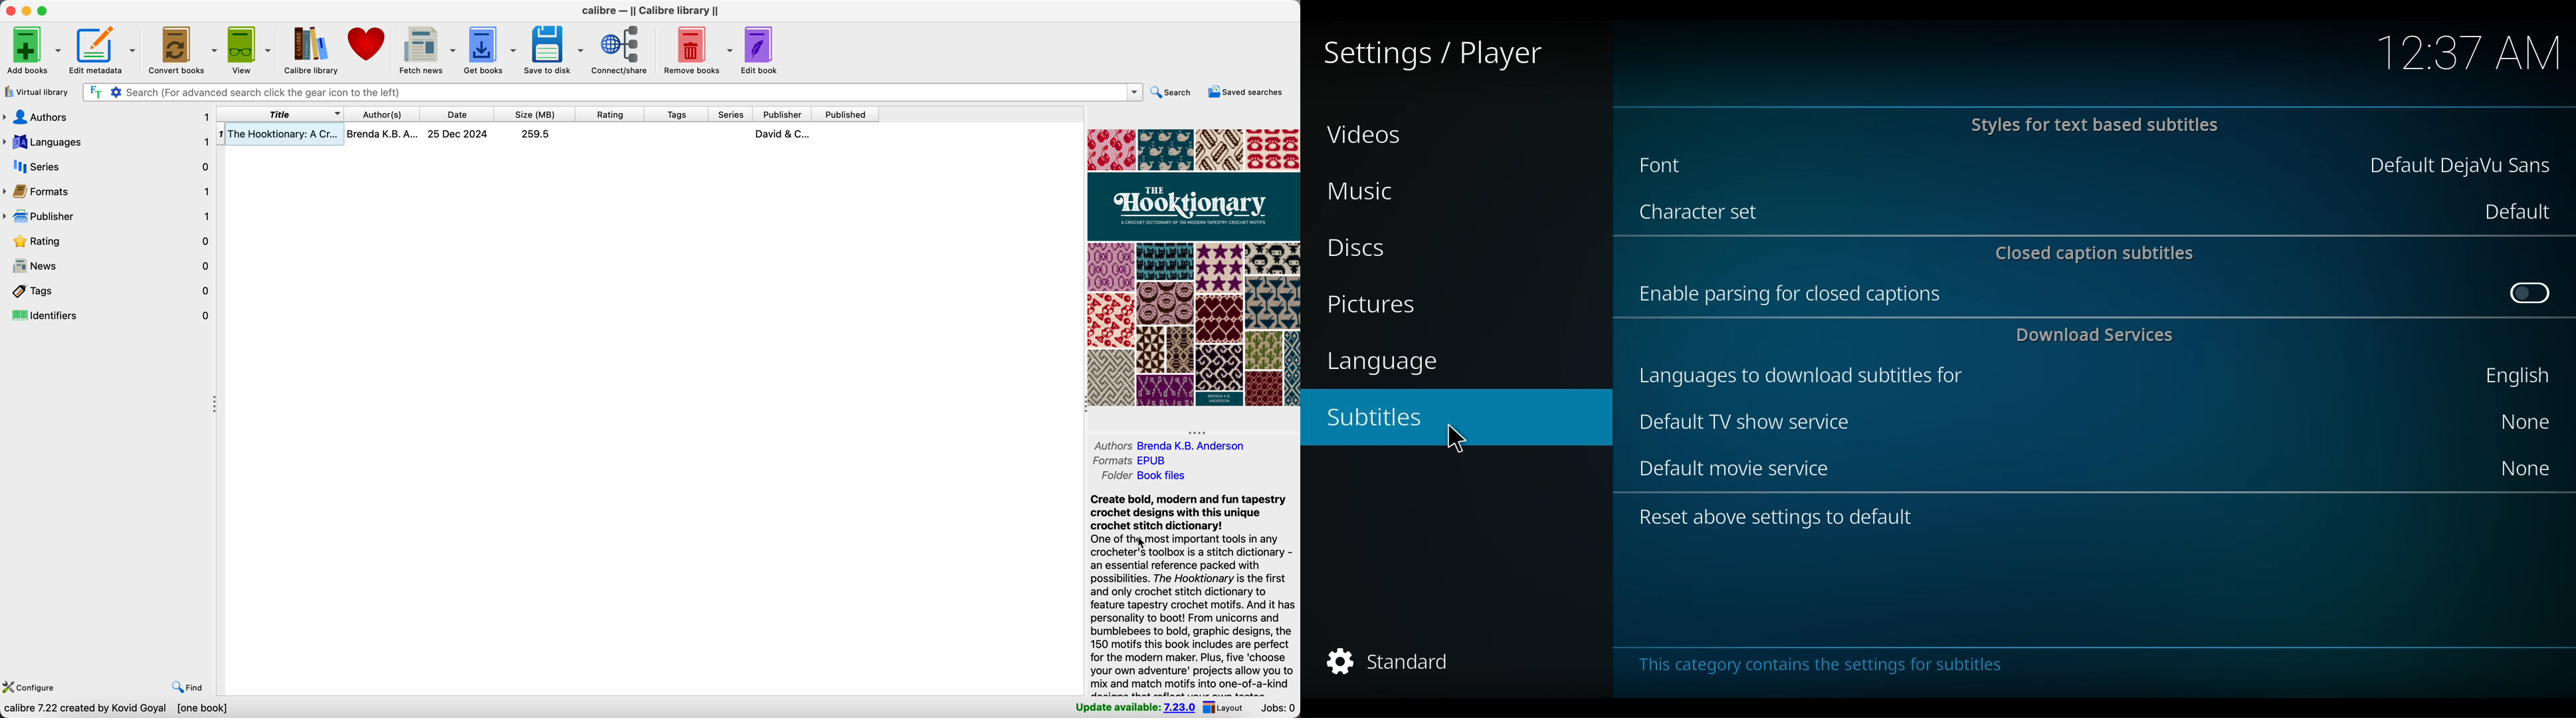  I want to click on Reset above settings to default, so click(1782, 521).